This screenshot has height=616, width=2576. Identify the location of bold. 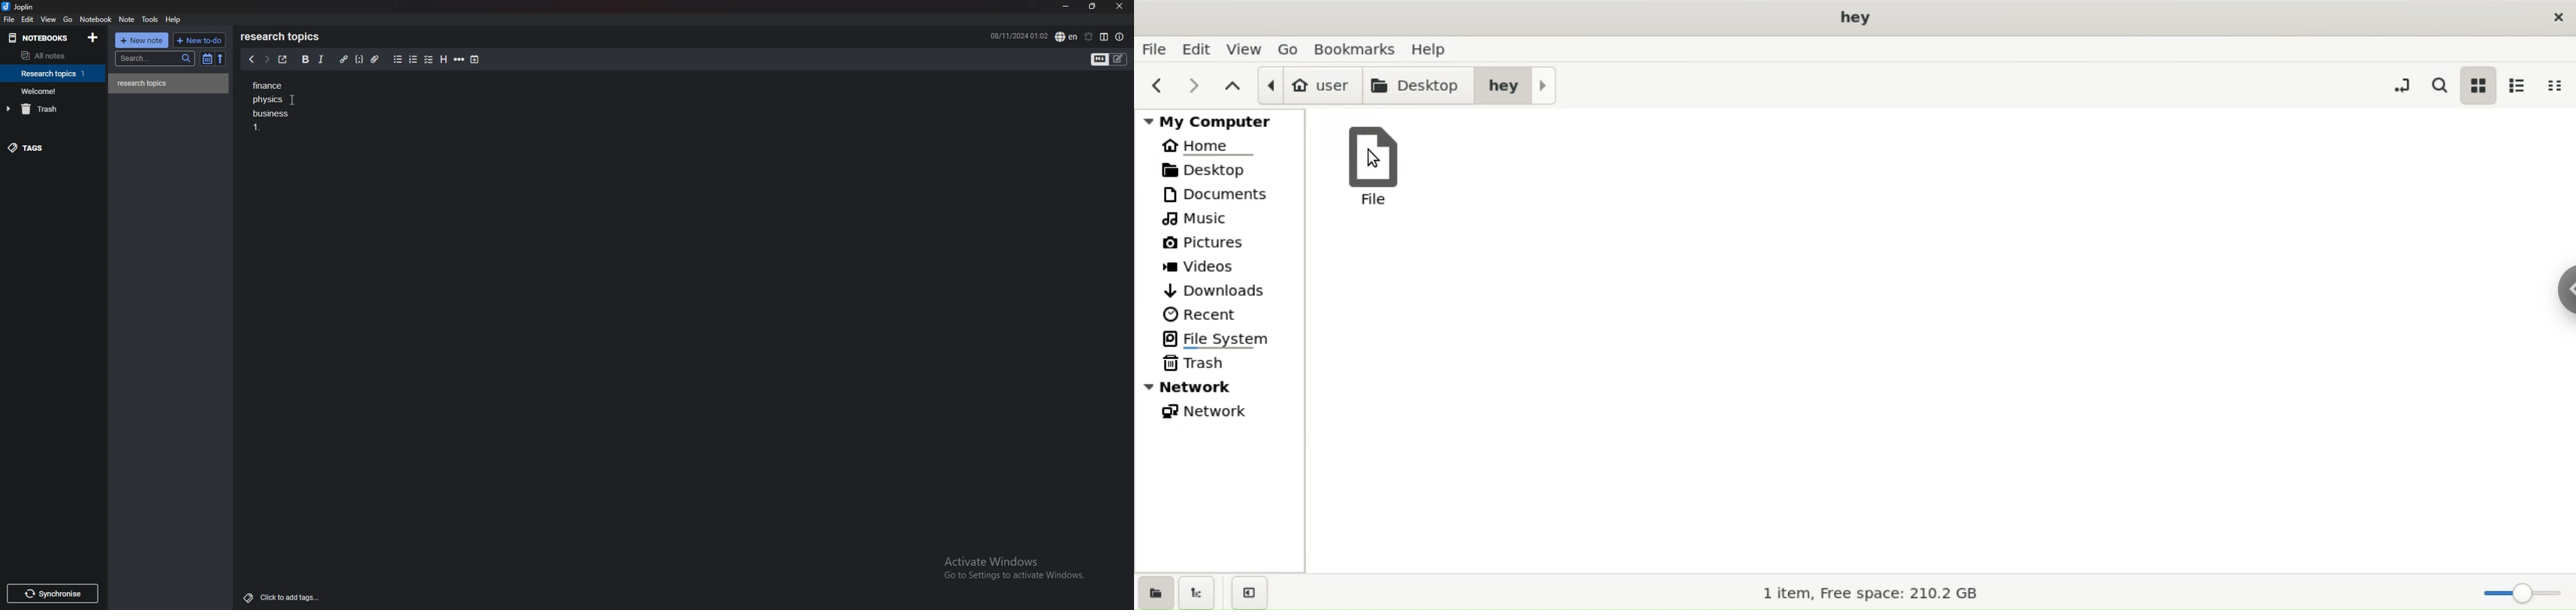
(304, 59).